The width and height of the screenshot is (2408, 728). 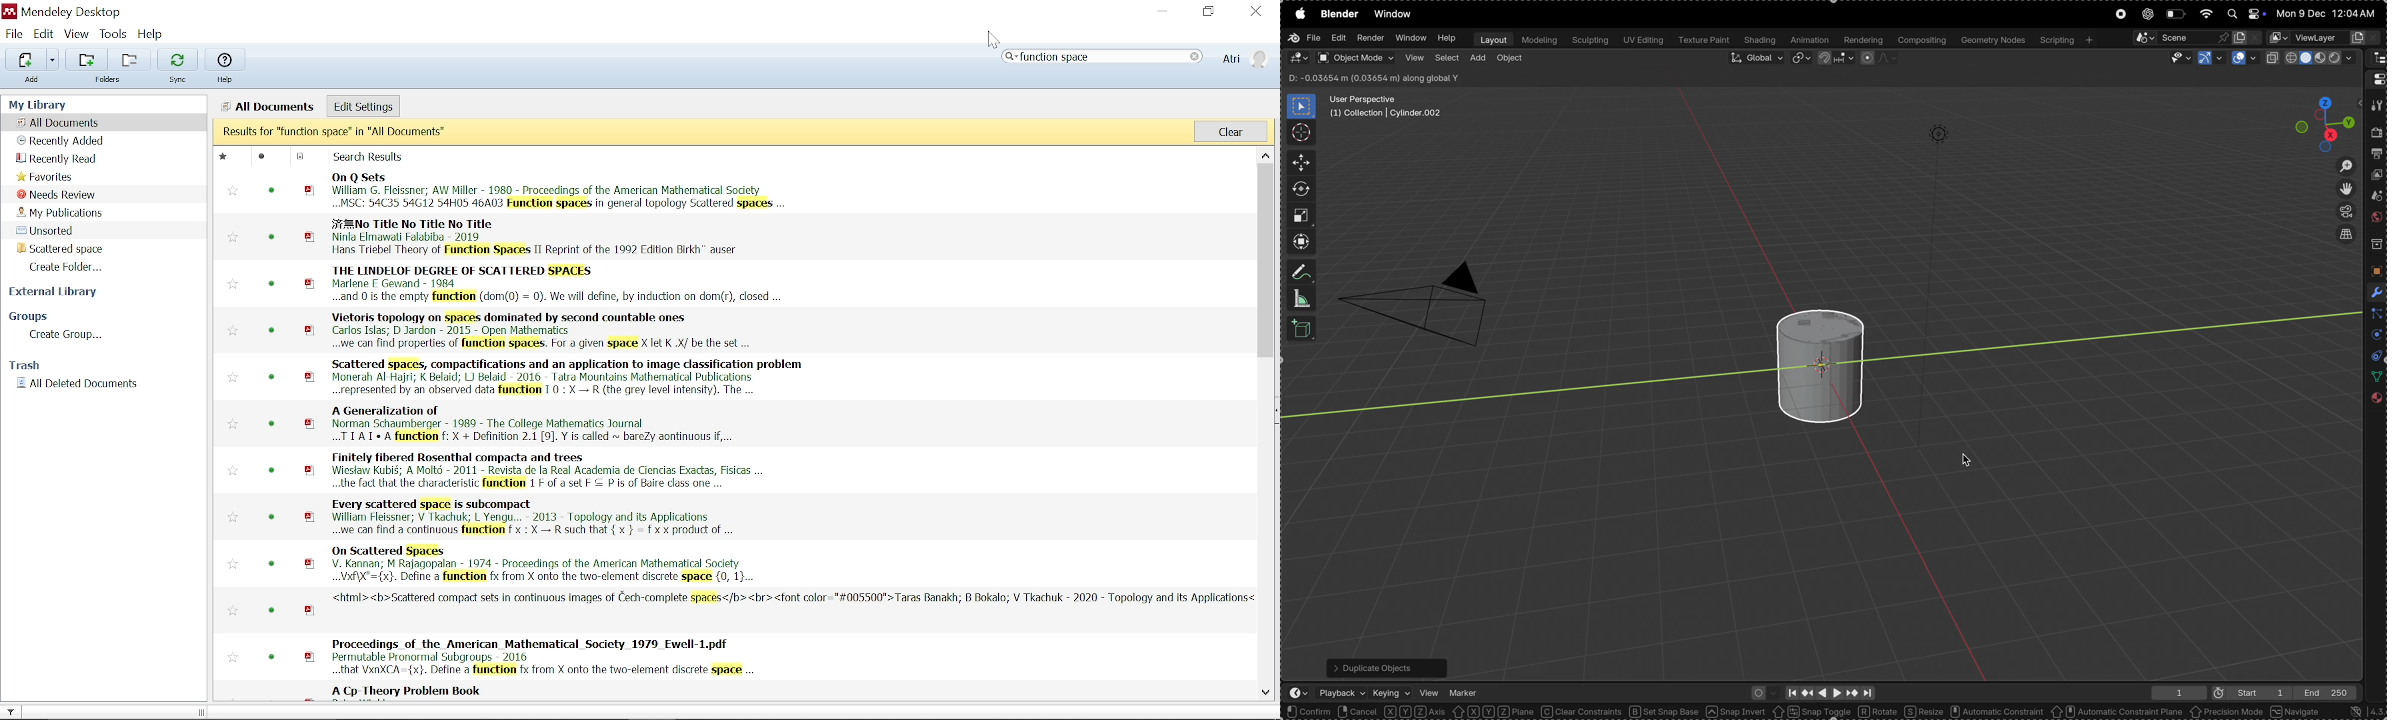 What do you see at coordinates (758, 611) in the screenshot?
I see `“<html> <b>Scattered compact sets in continuous images of Cech-complete spaces </b> <br> <font color *#005500"> Taras Banakh; B Bokalo; V Tkachuk - 2020 - Topology and its Applications<` at bounding box center [758, 611].